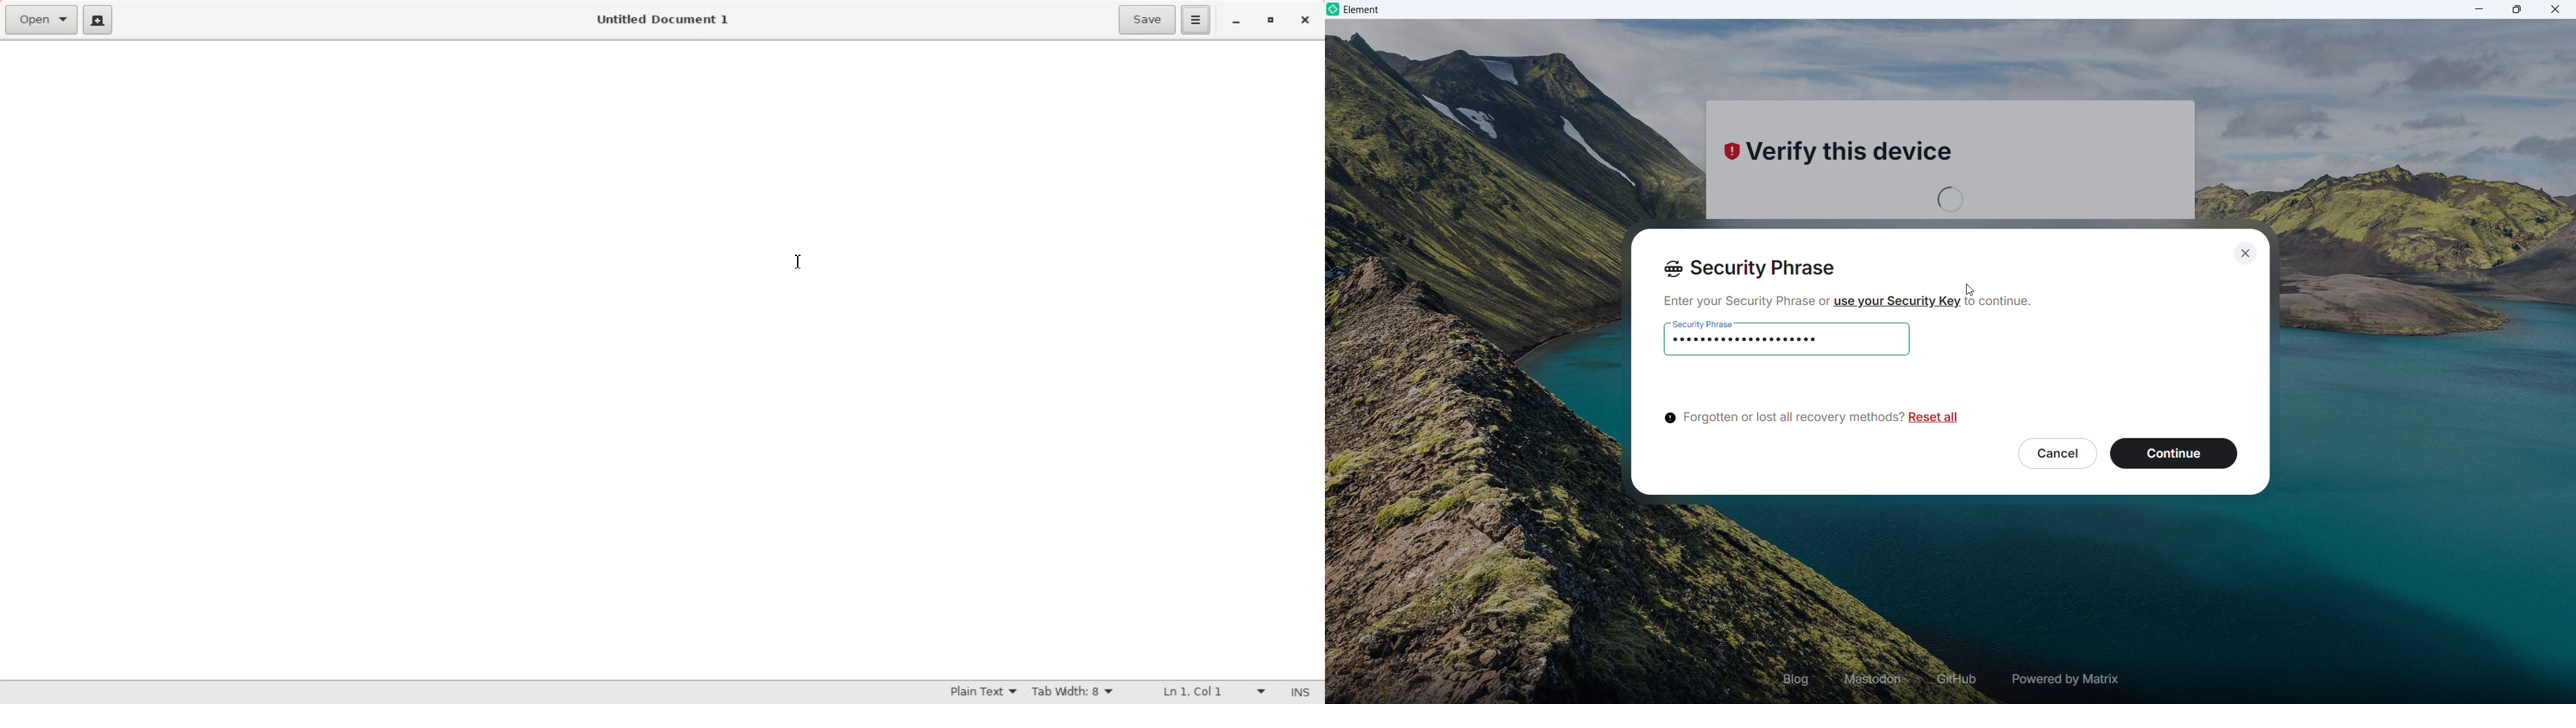 This screenshot has height=728, width=2576. I want to click on enter your security phrase or, so click(1743, 301).